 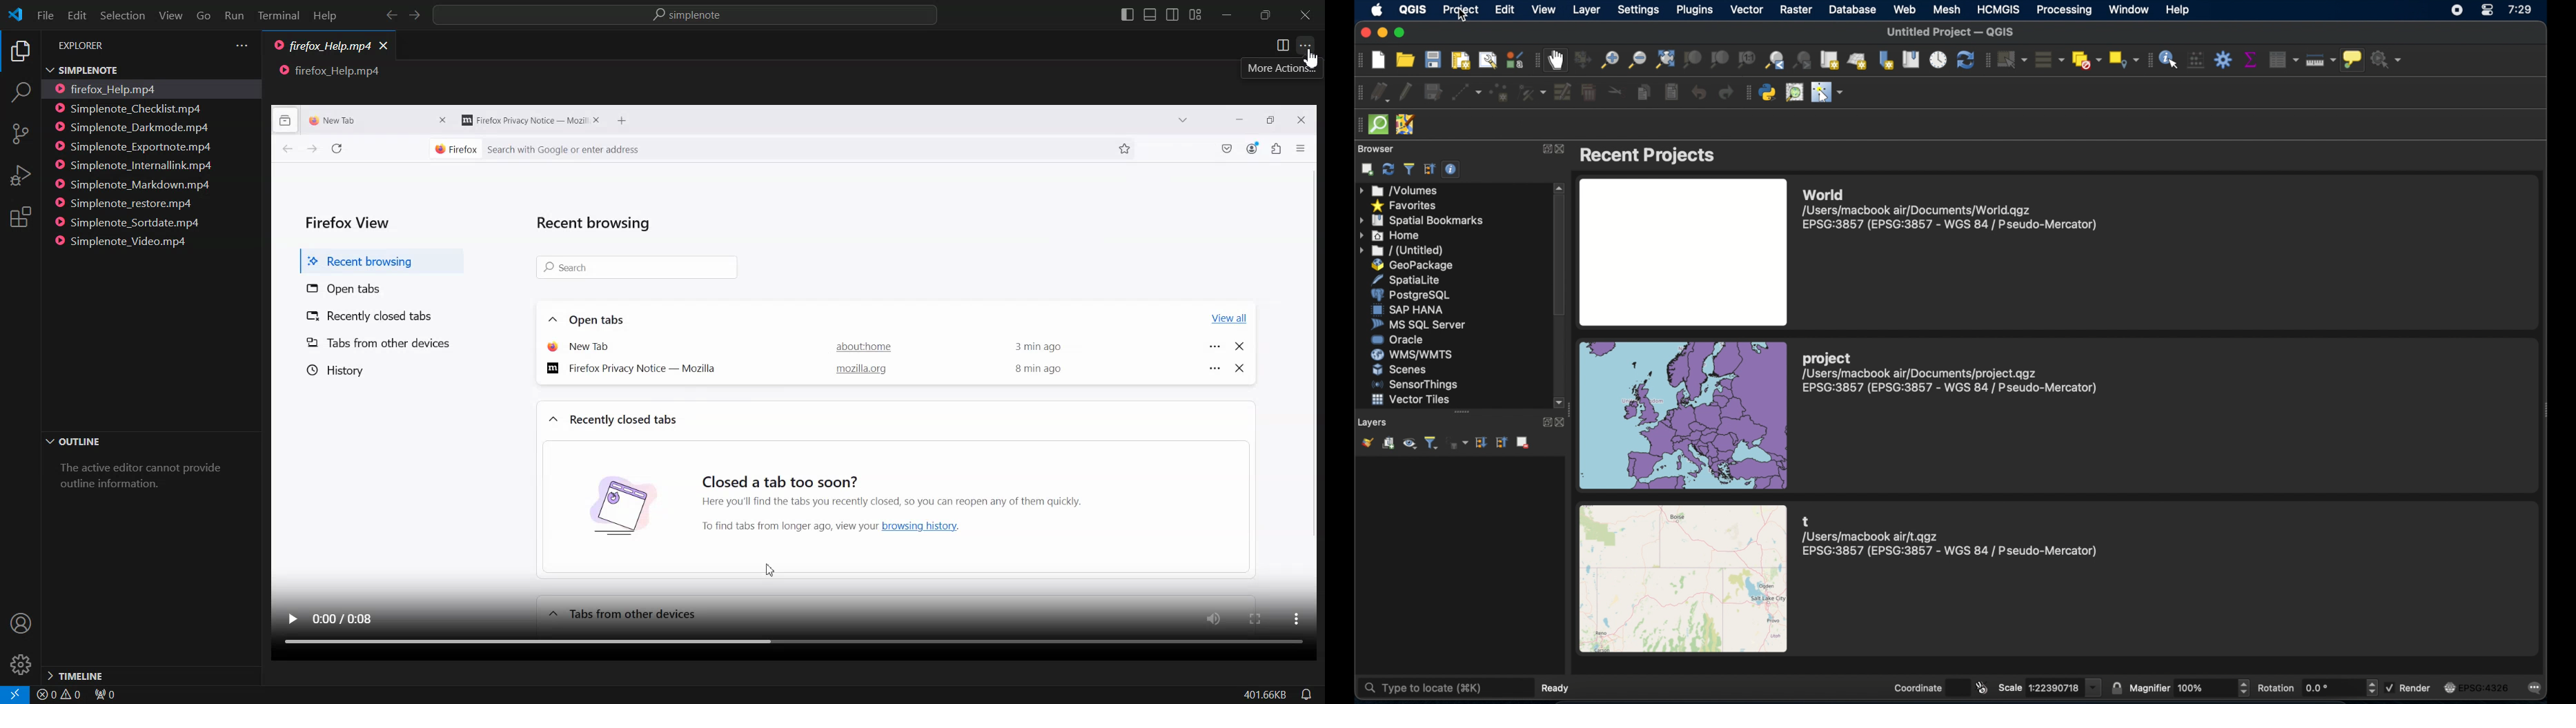 What do you see at coordinates (115, 88) in the screenshot?
I see `firefox_Help.mp4` at bounding box center [115, 88].